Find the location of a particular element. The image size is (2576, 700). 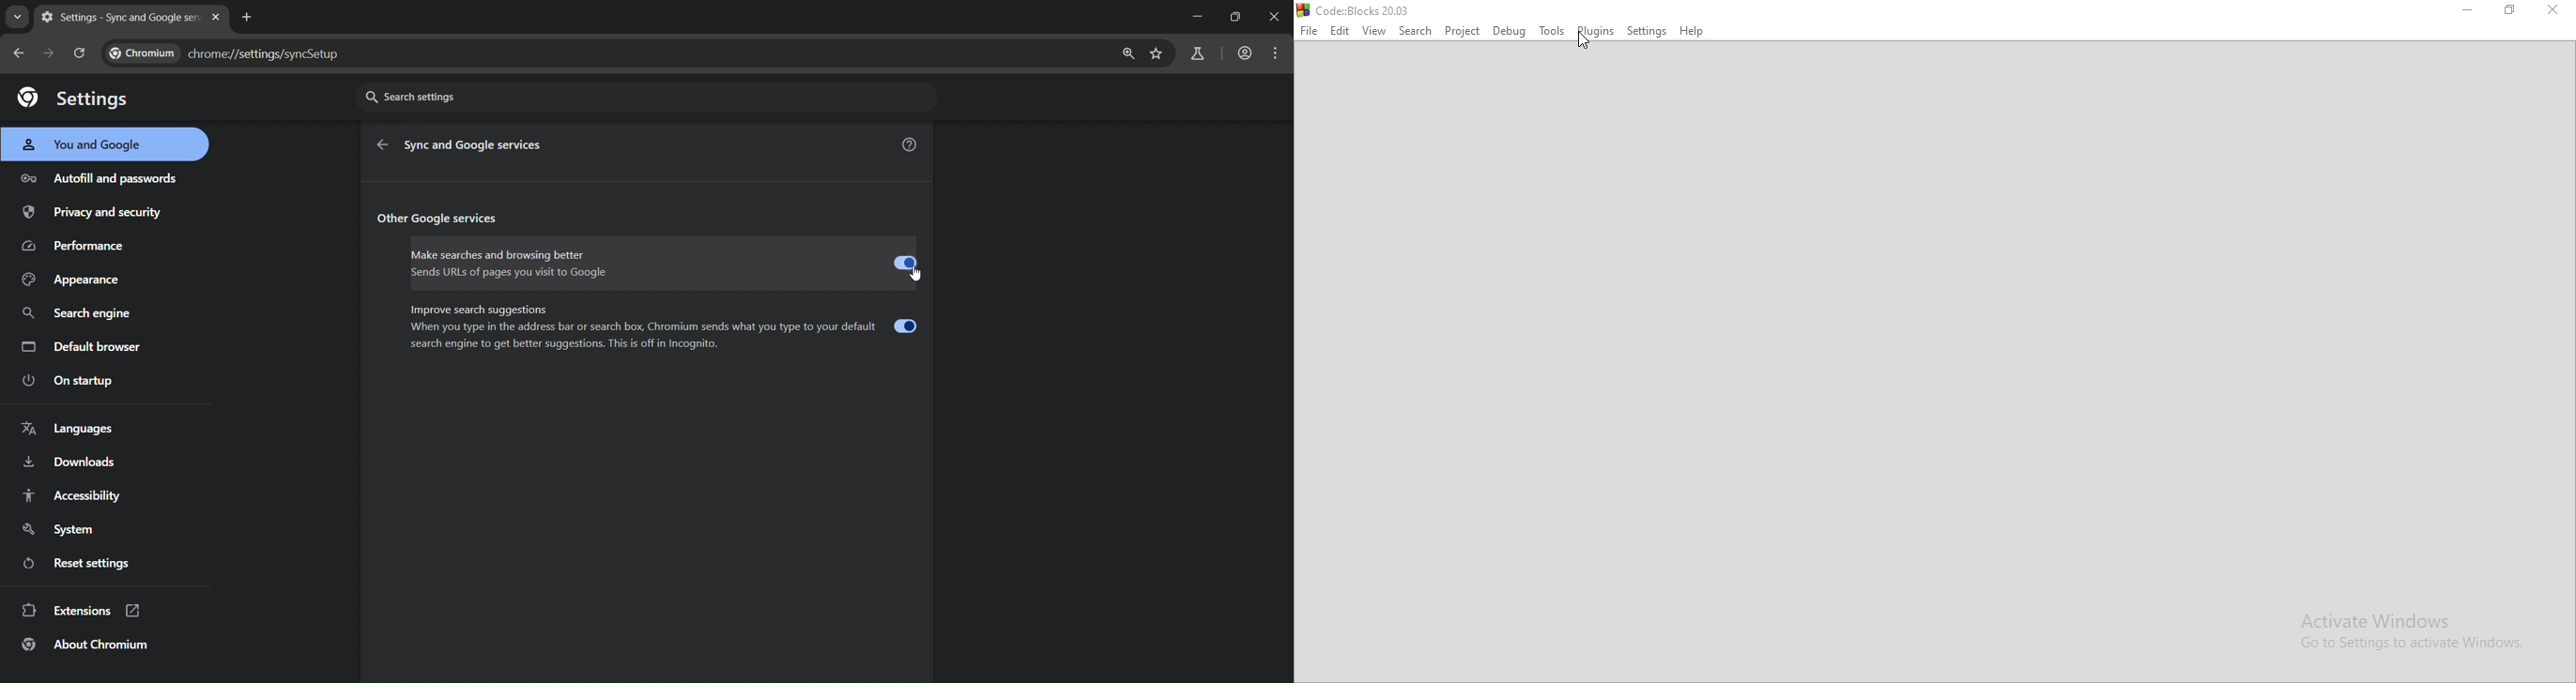

Improve search suggestions
When you type in the address bar or search box, Chromium sends what you type to your default
search engine to get better suggestions. This is off in Incognito. is located at coordinates (663, 329).